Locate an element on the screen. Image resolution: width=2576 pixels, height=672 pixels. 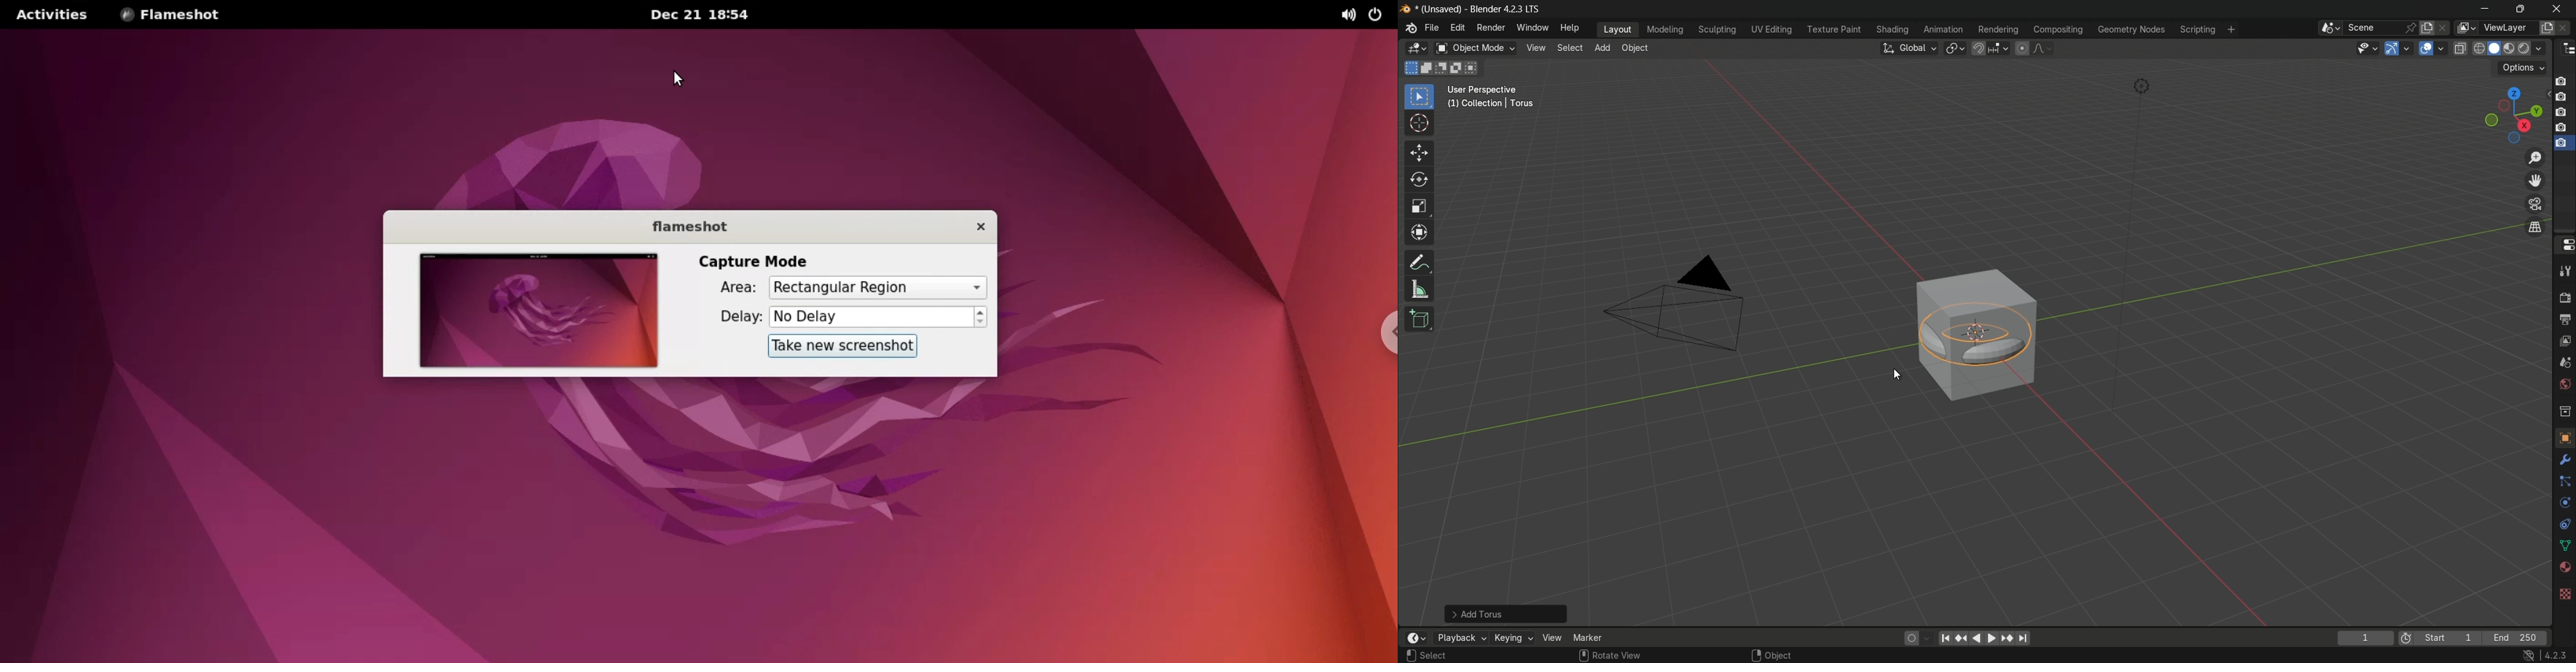
select is located at coordinates (1419, 98).